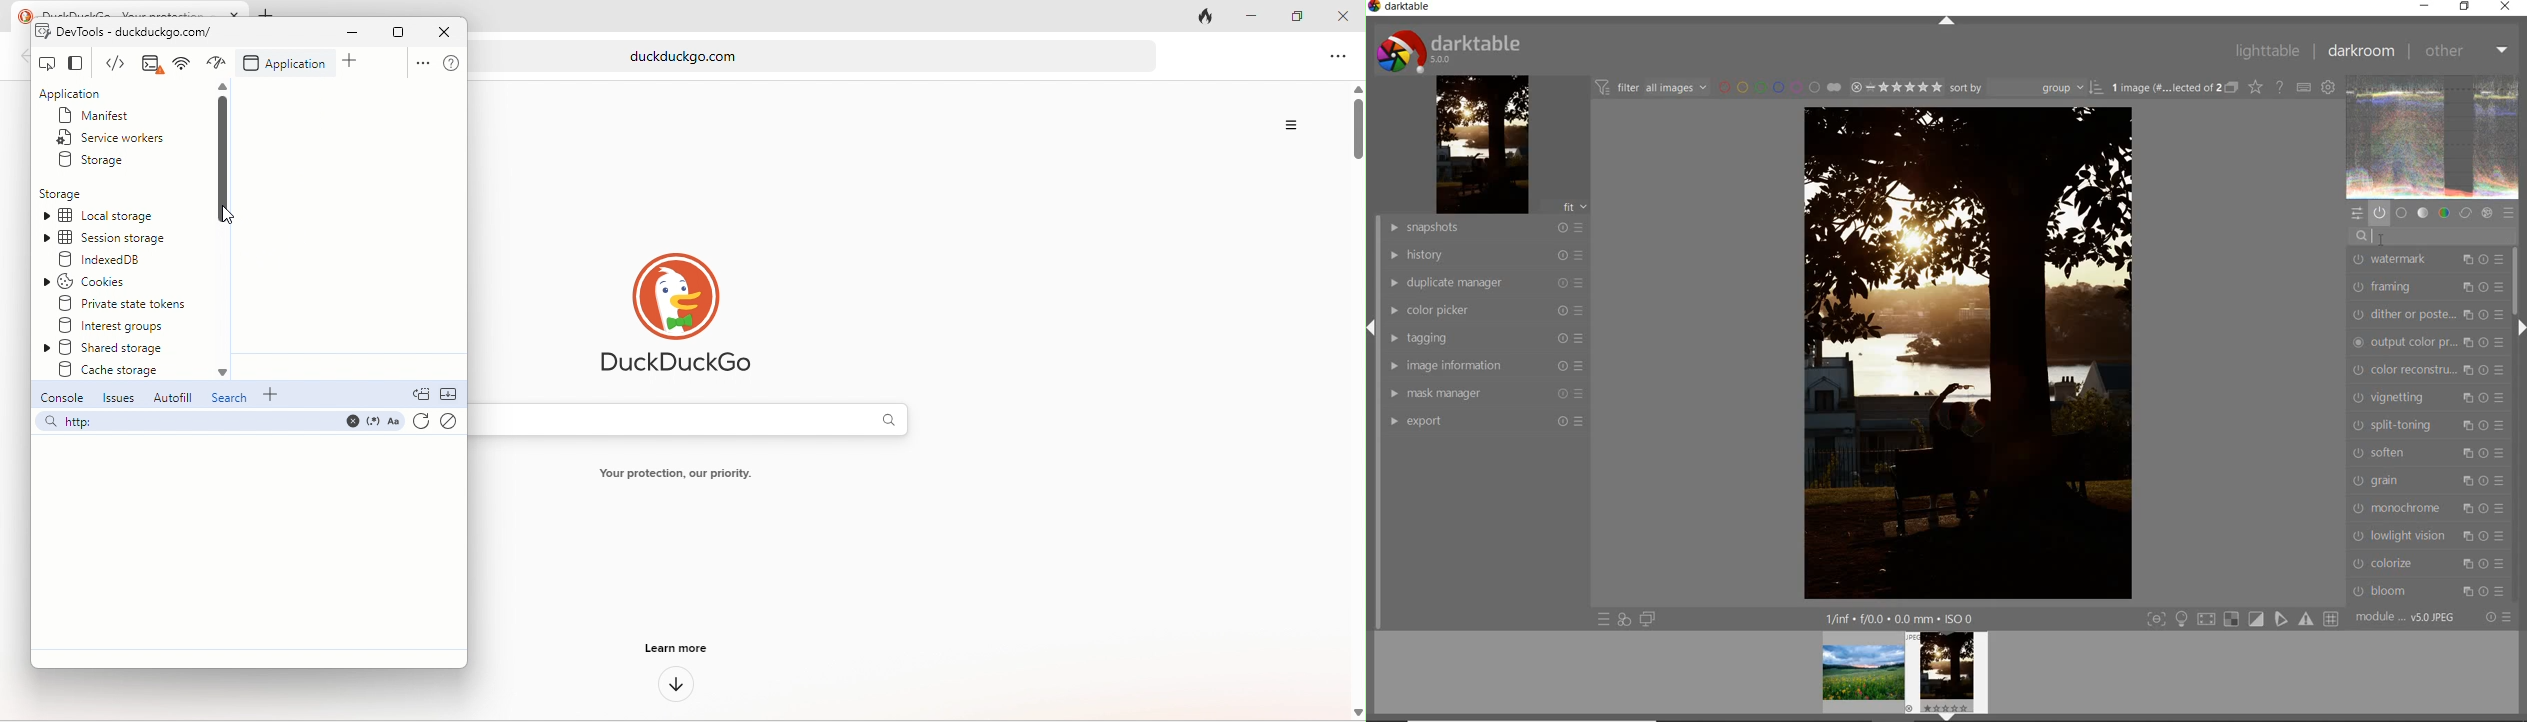  What do you see at coordinates (1482, 255) in the screenshot?
I see `history` at bounding box center [1482, 255].